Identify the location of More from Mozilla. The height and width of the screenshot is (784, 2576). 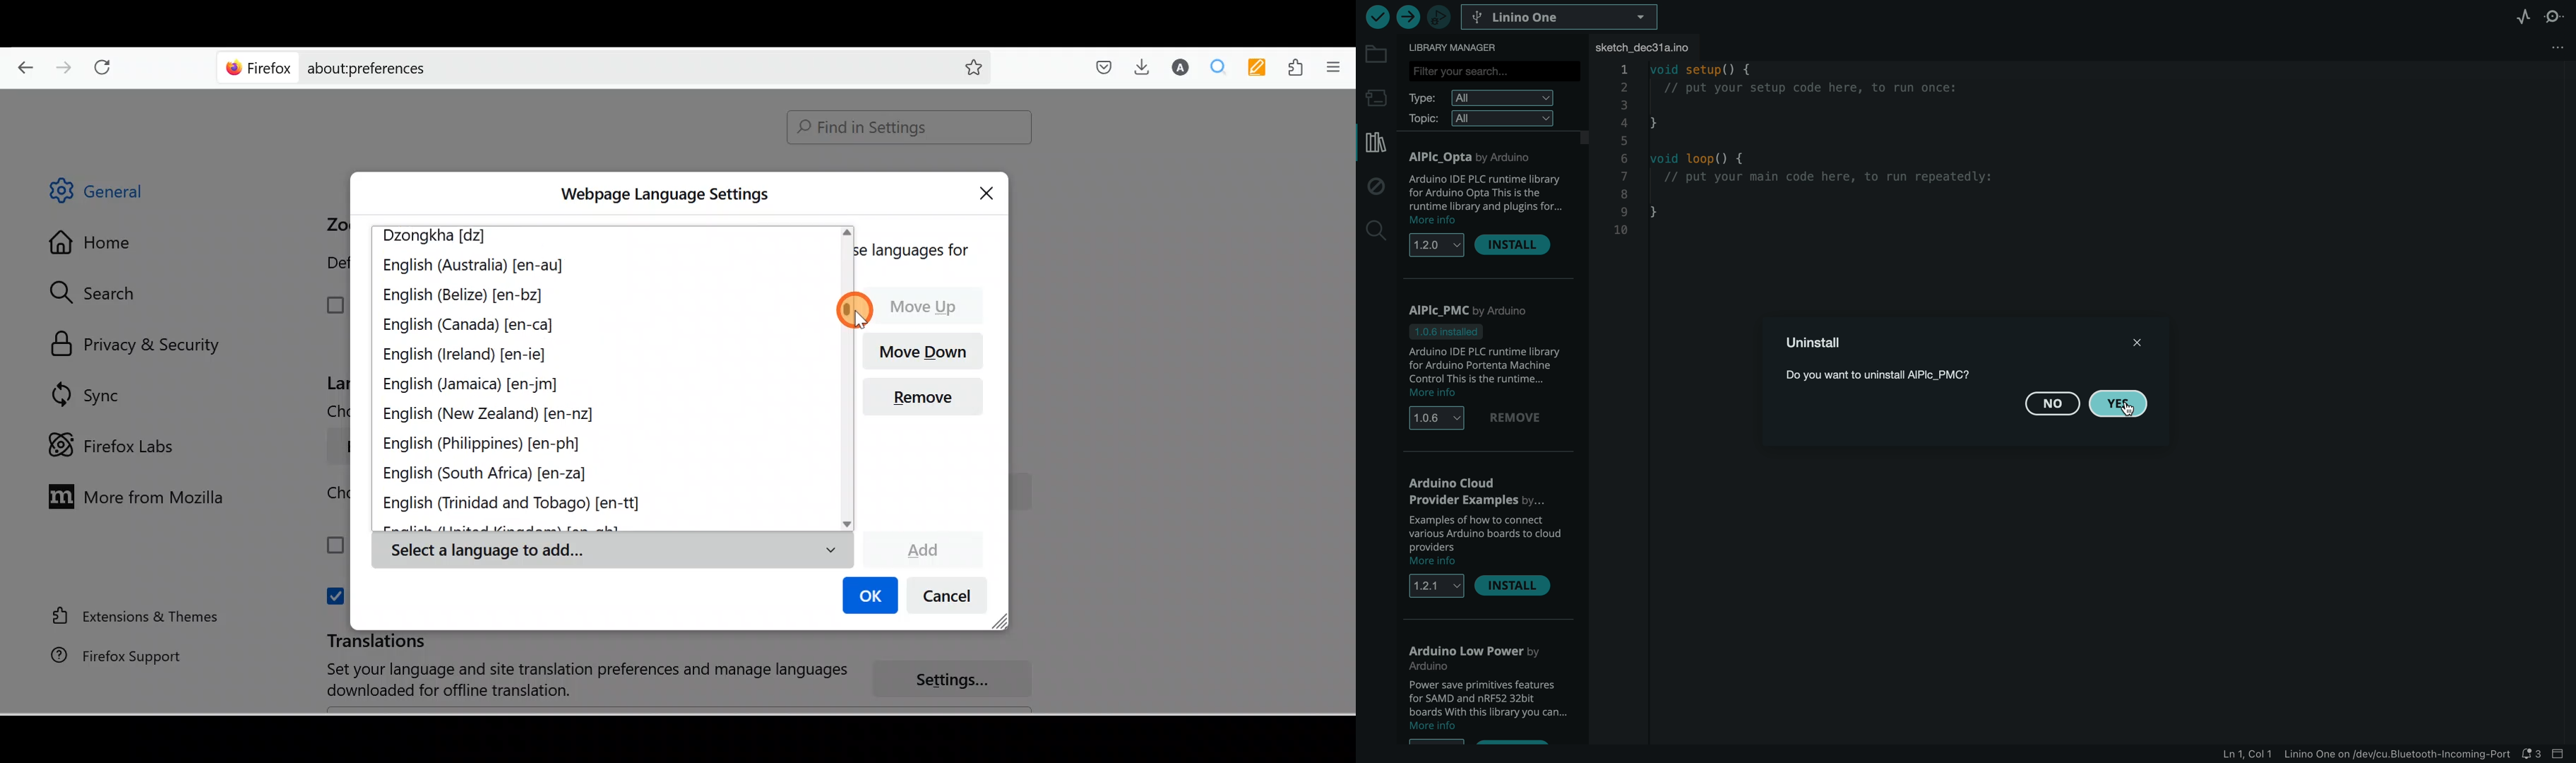
(132, 495).